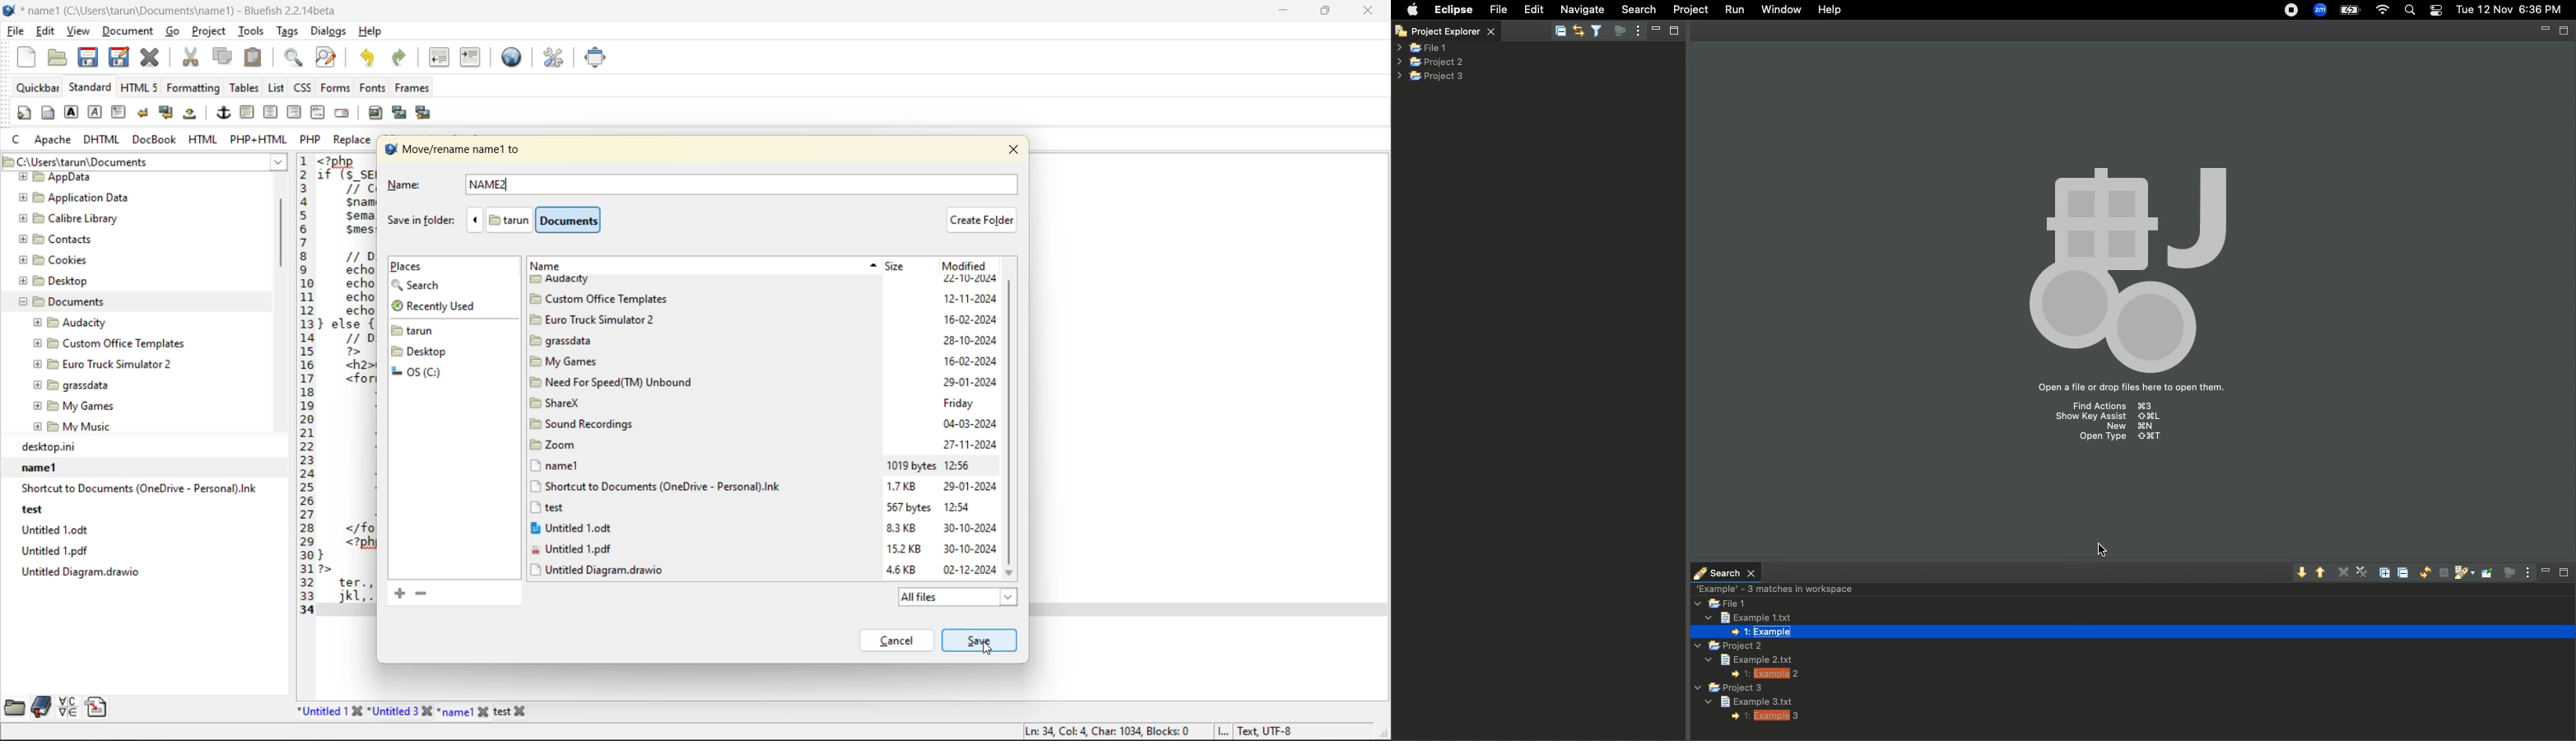 The image size is (2576, 756). What do you see at coordinates (295, 115) in the screenshot?
I see `right justify` at bounding box center [295, 115].